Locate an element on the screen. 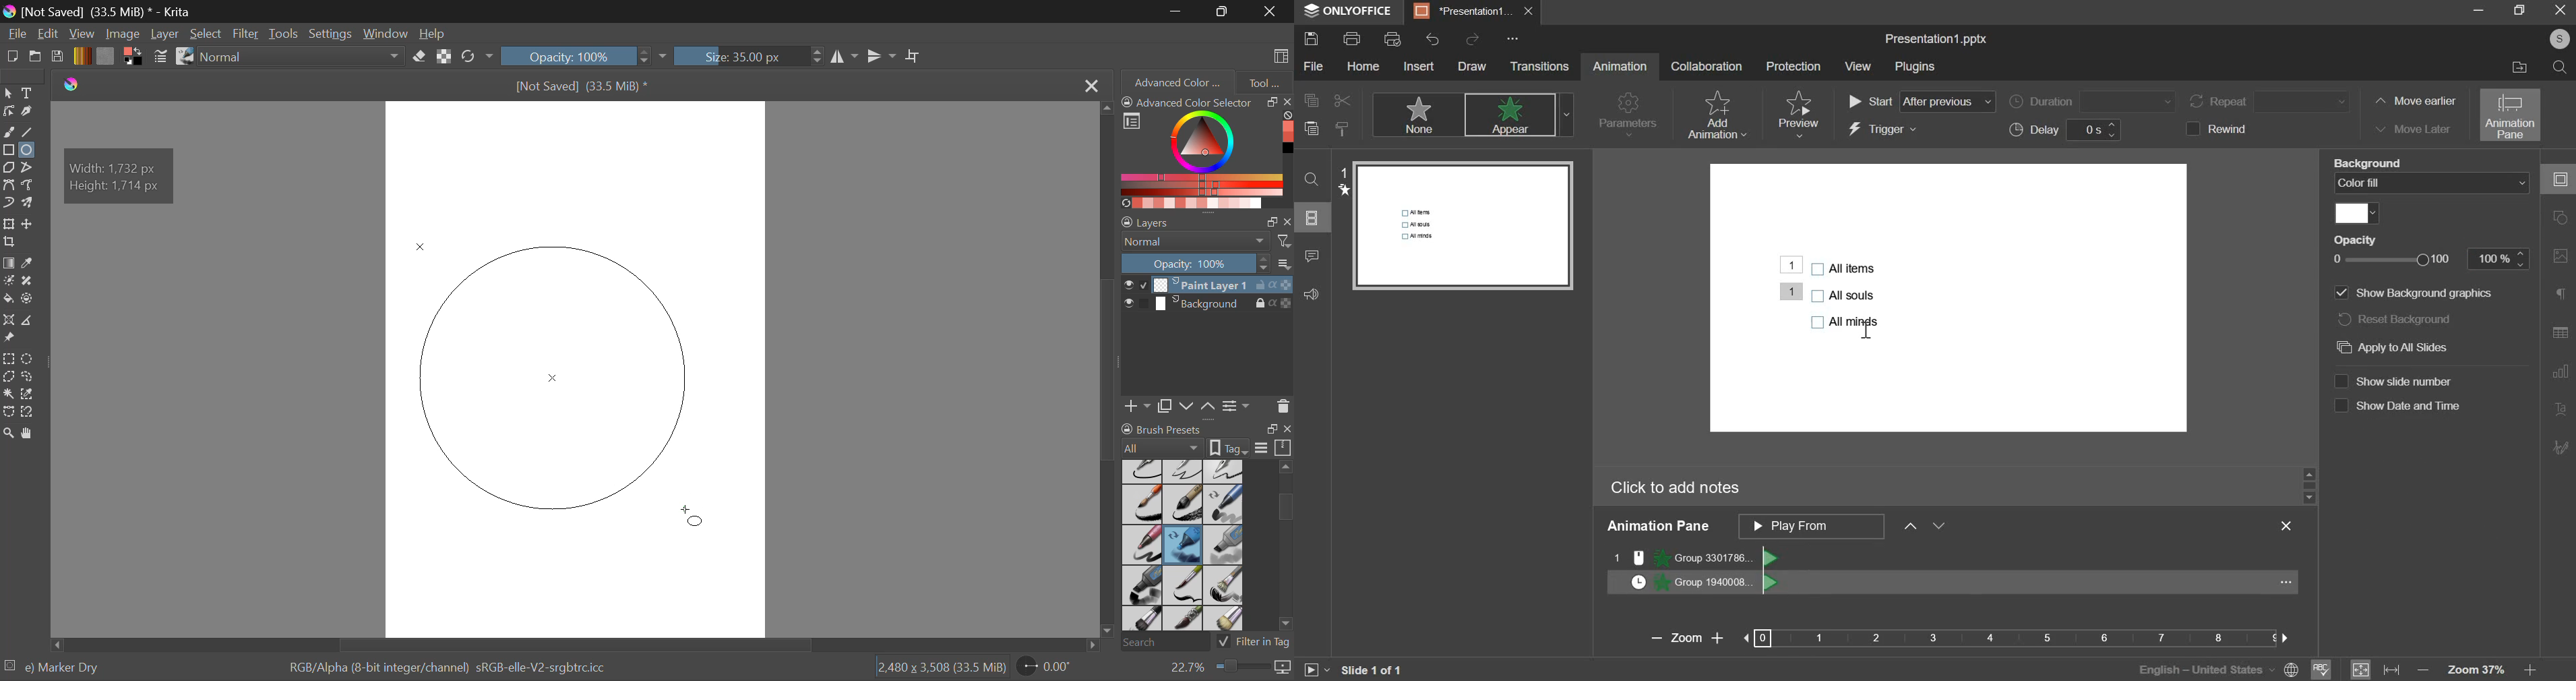 Image resolution: width=2576 pixels, height=700 pixels. slide is located at coordinates (1314, 218).